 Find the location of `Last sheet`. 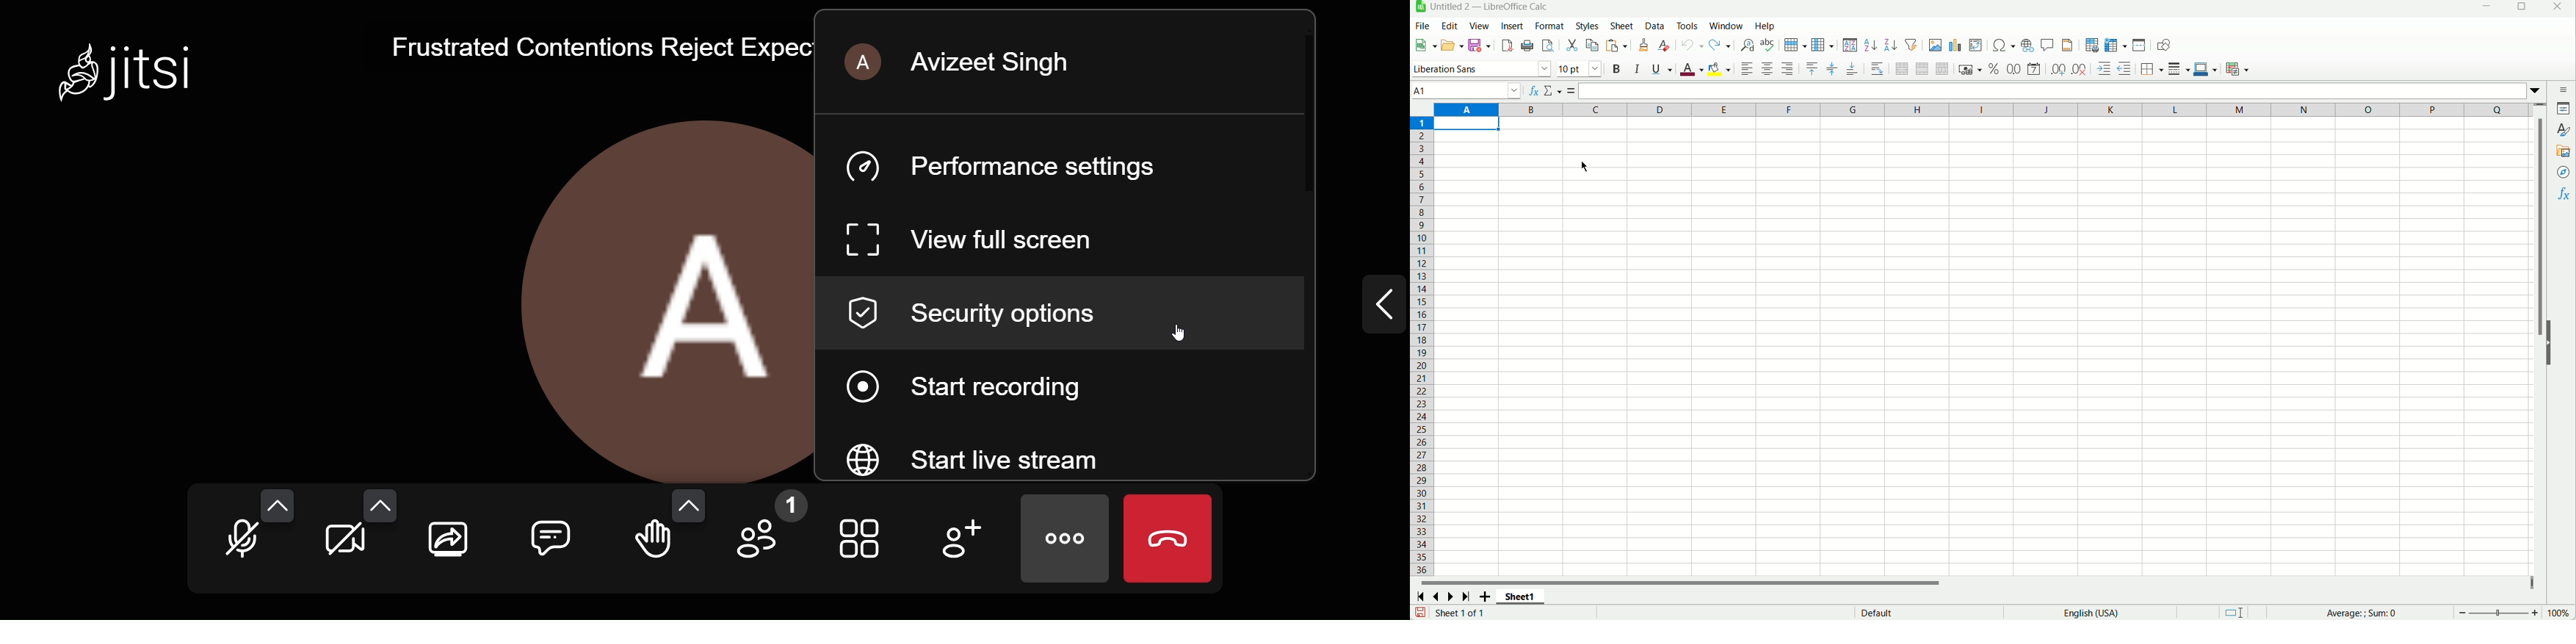

Last sheet is located at coordinates (1467, 597).